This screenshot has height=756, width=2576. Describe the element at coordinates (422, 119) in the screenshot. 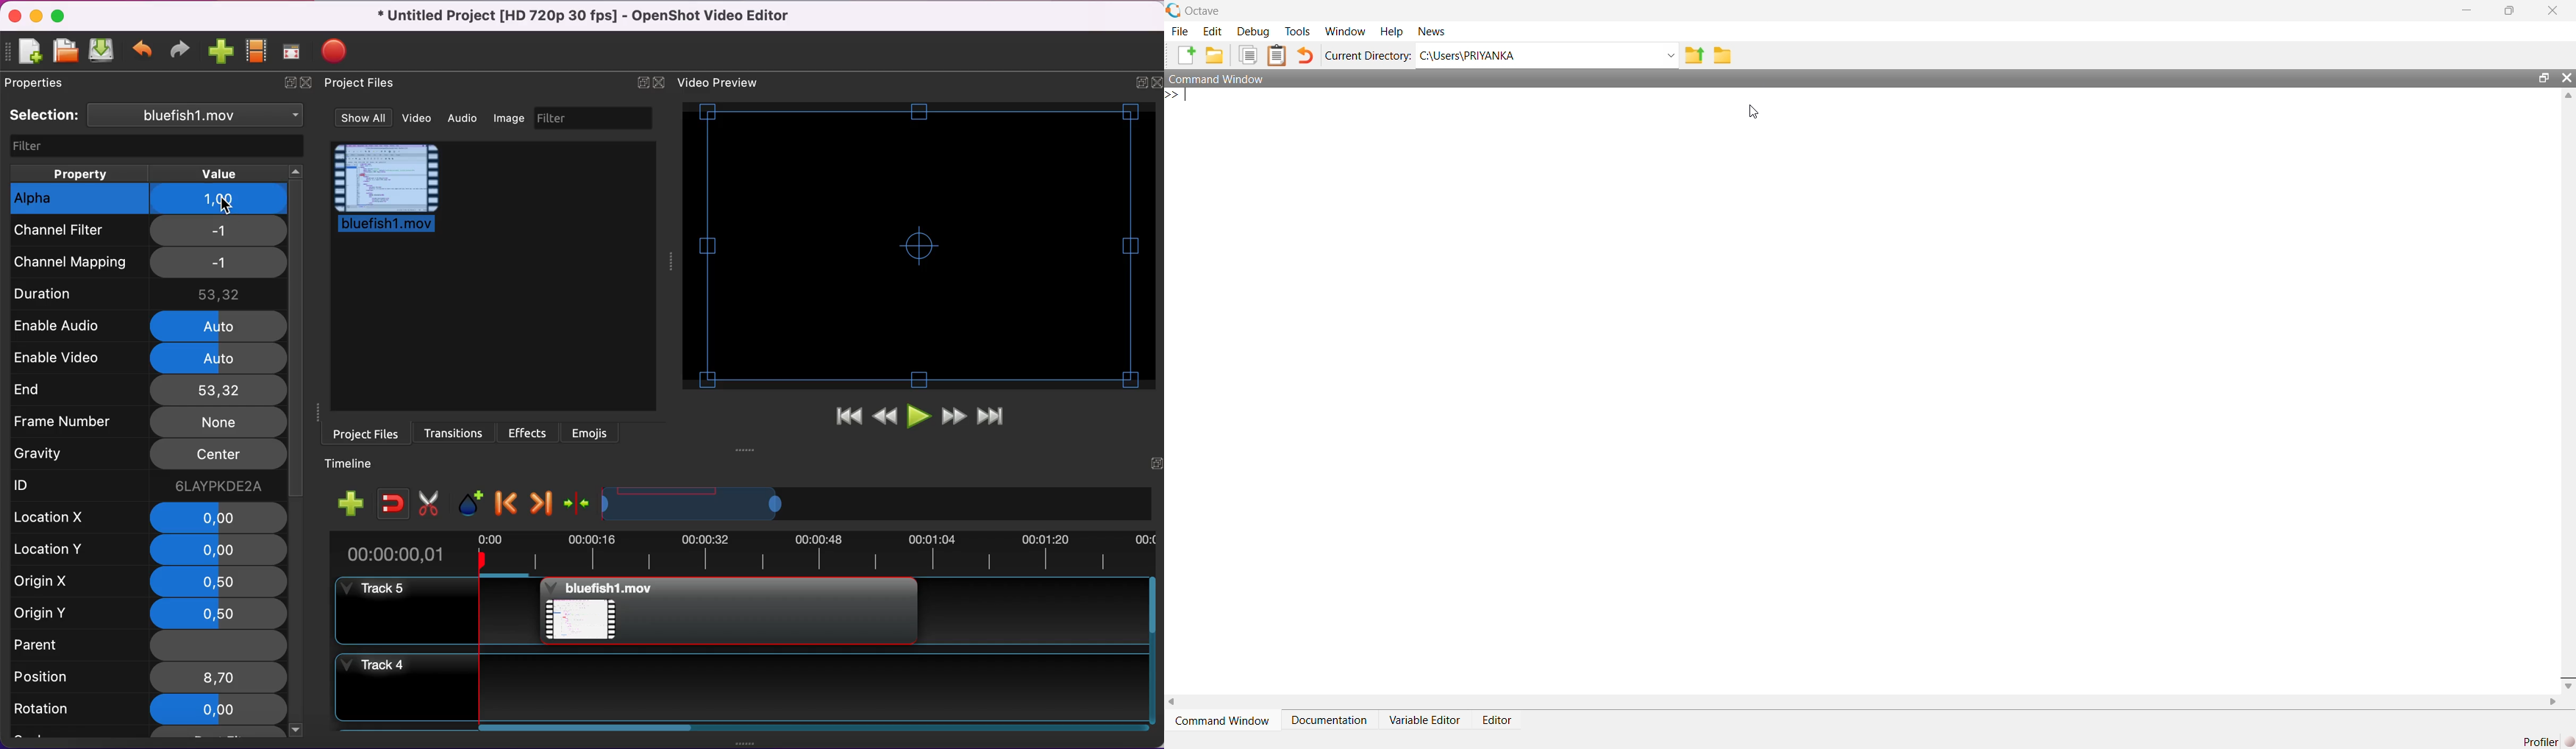

I see `video` at that location.